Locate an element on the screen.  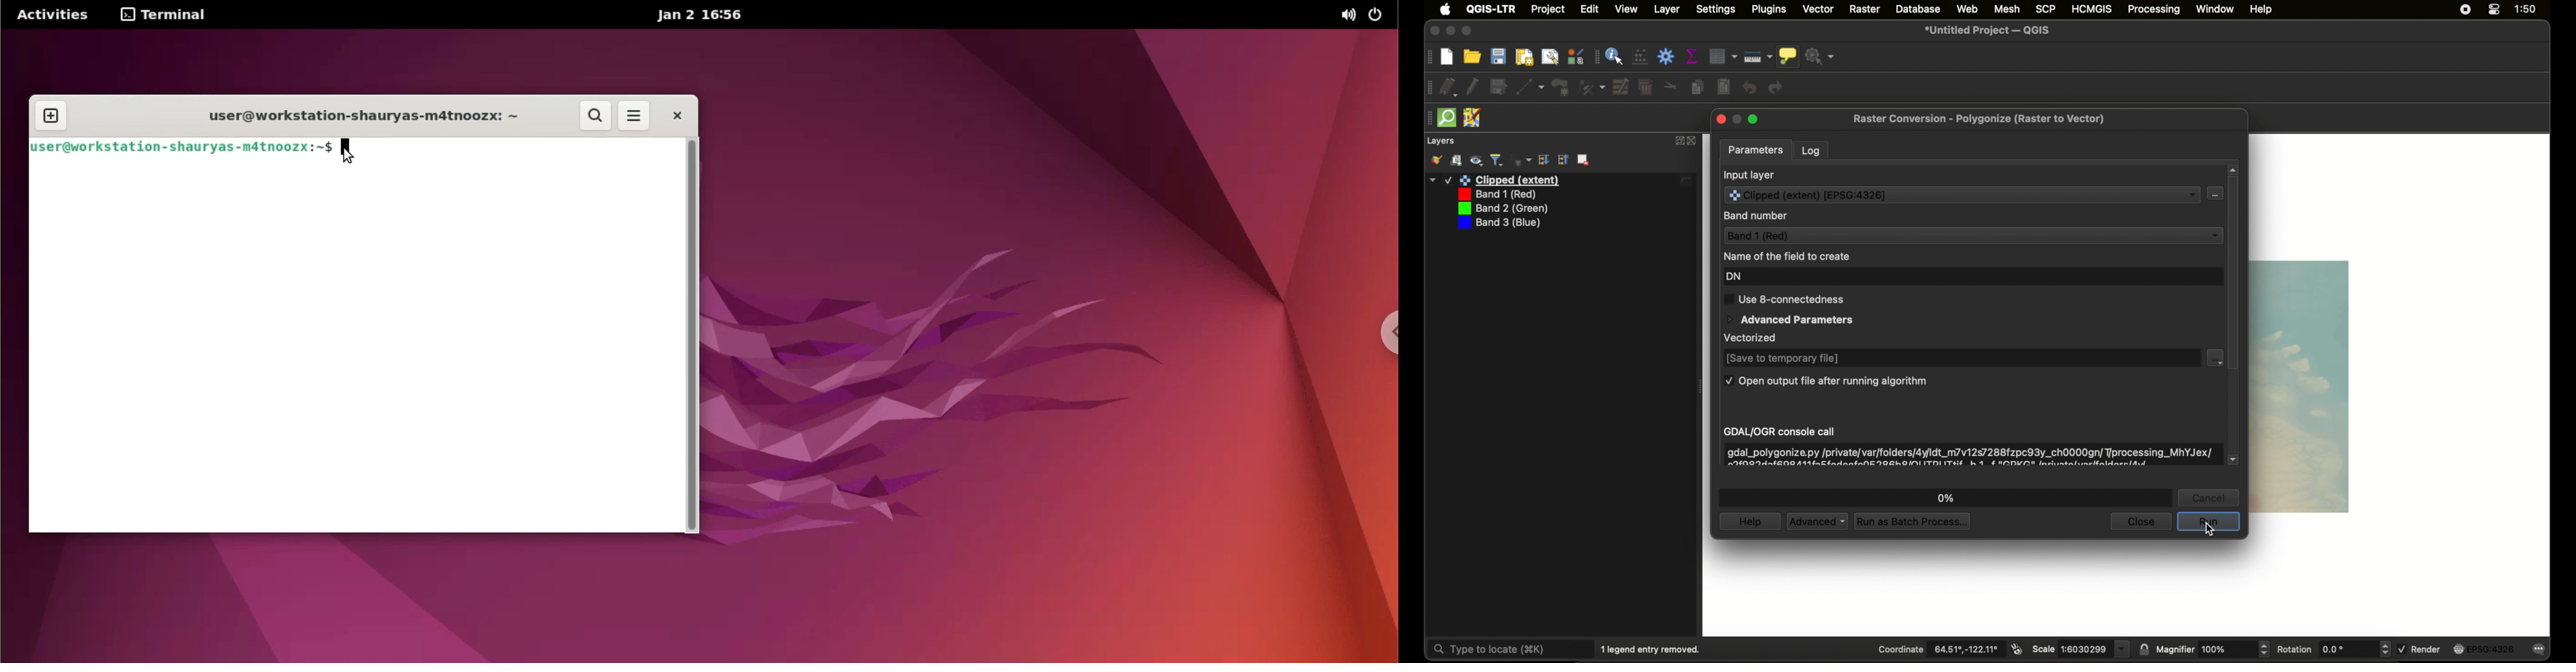
rotation is located at coordinates (2334, 649).